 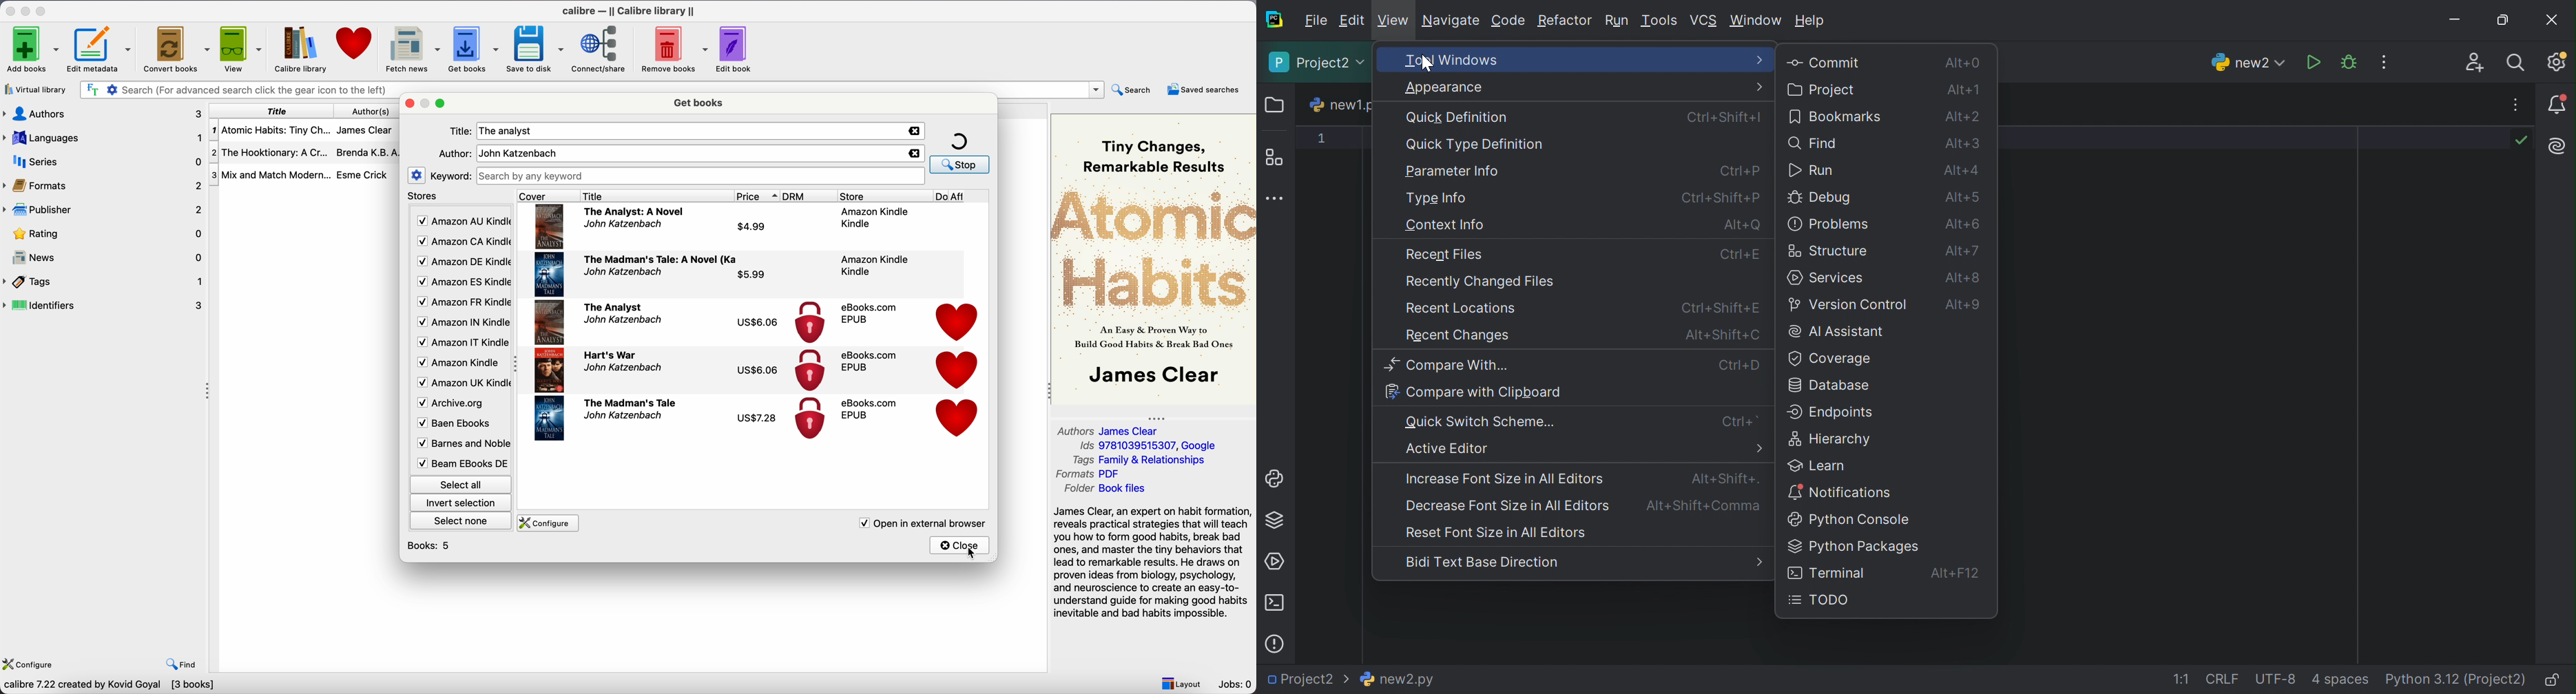 I want to click on series, so click(x=103, y=162).